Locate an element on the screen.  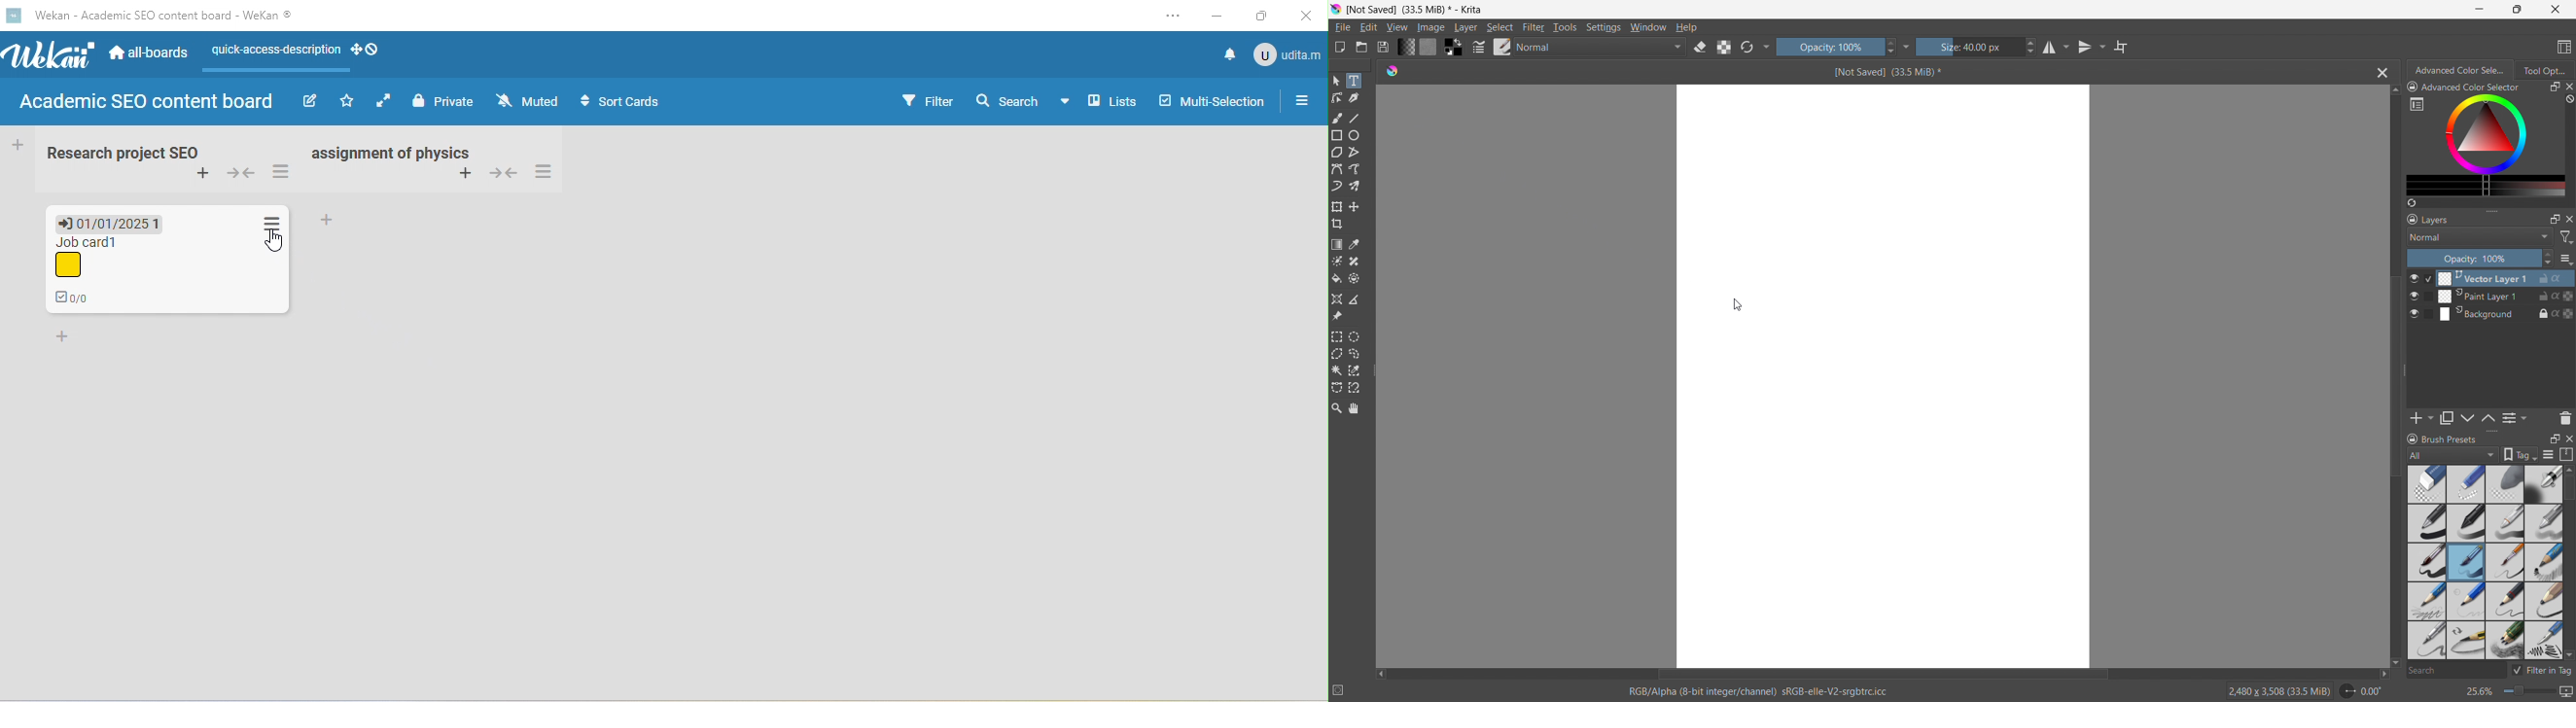
sketch pencil is located at coordinates (2543, 563).